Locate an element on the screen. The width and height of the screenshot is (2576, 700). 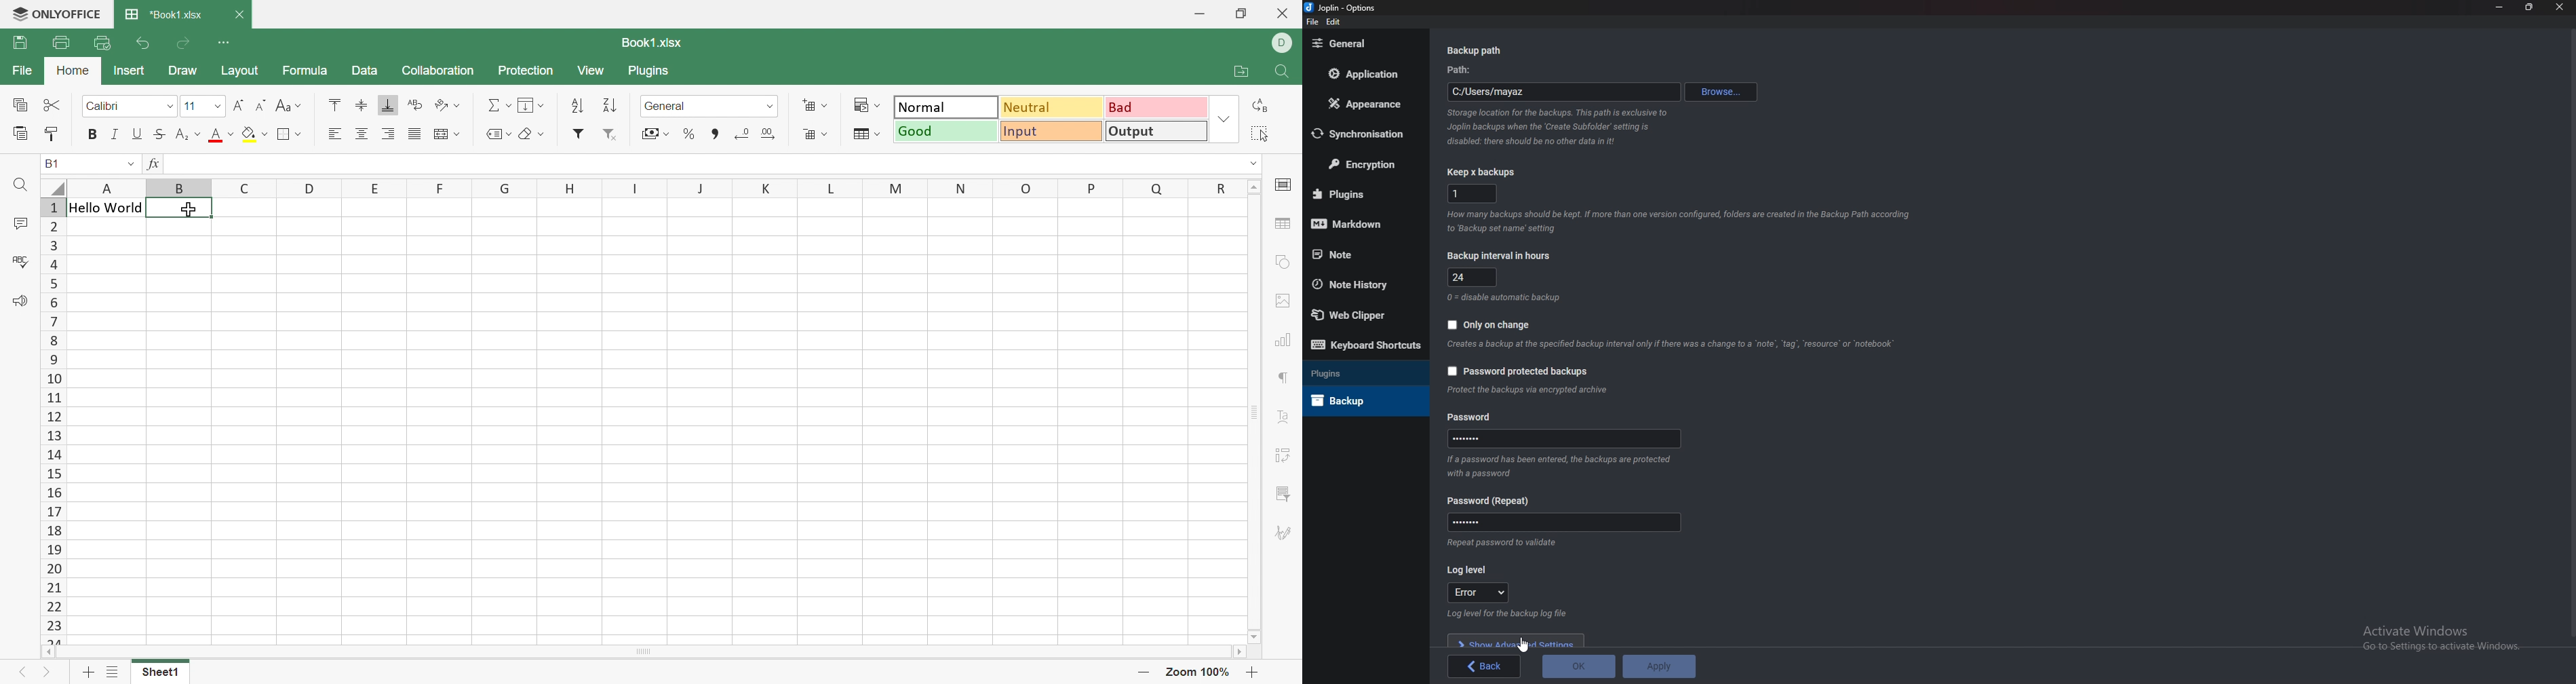
Remove filter is located at coordinates (610, 136).